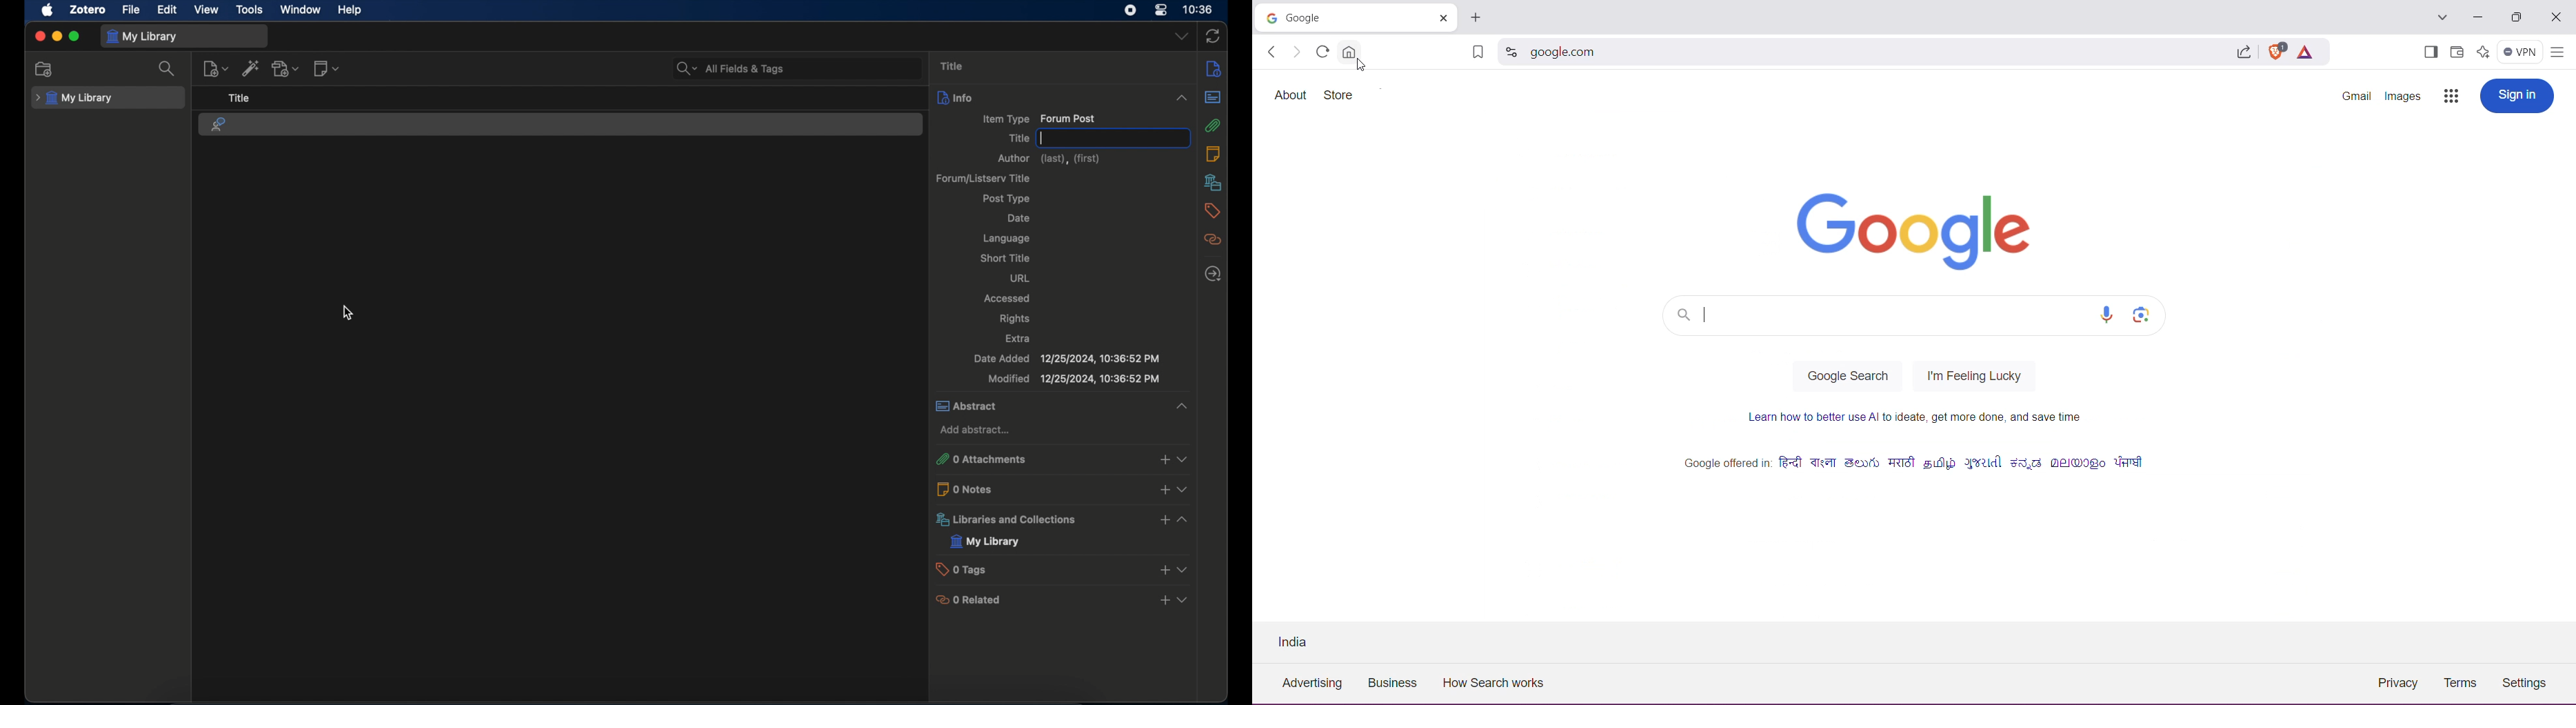 The width and height of the screenshot is (2576, 728). What do you see at coordinates (1068, 358) in the screenshot?
I see `date added` at bounding box center [1068, 358].